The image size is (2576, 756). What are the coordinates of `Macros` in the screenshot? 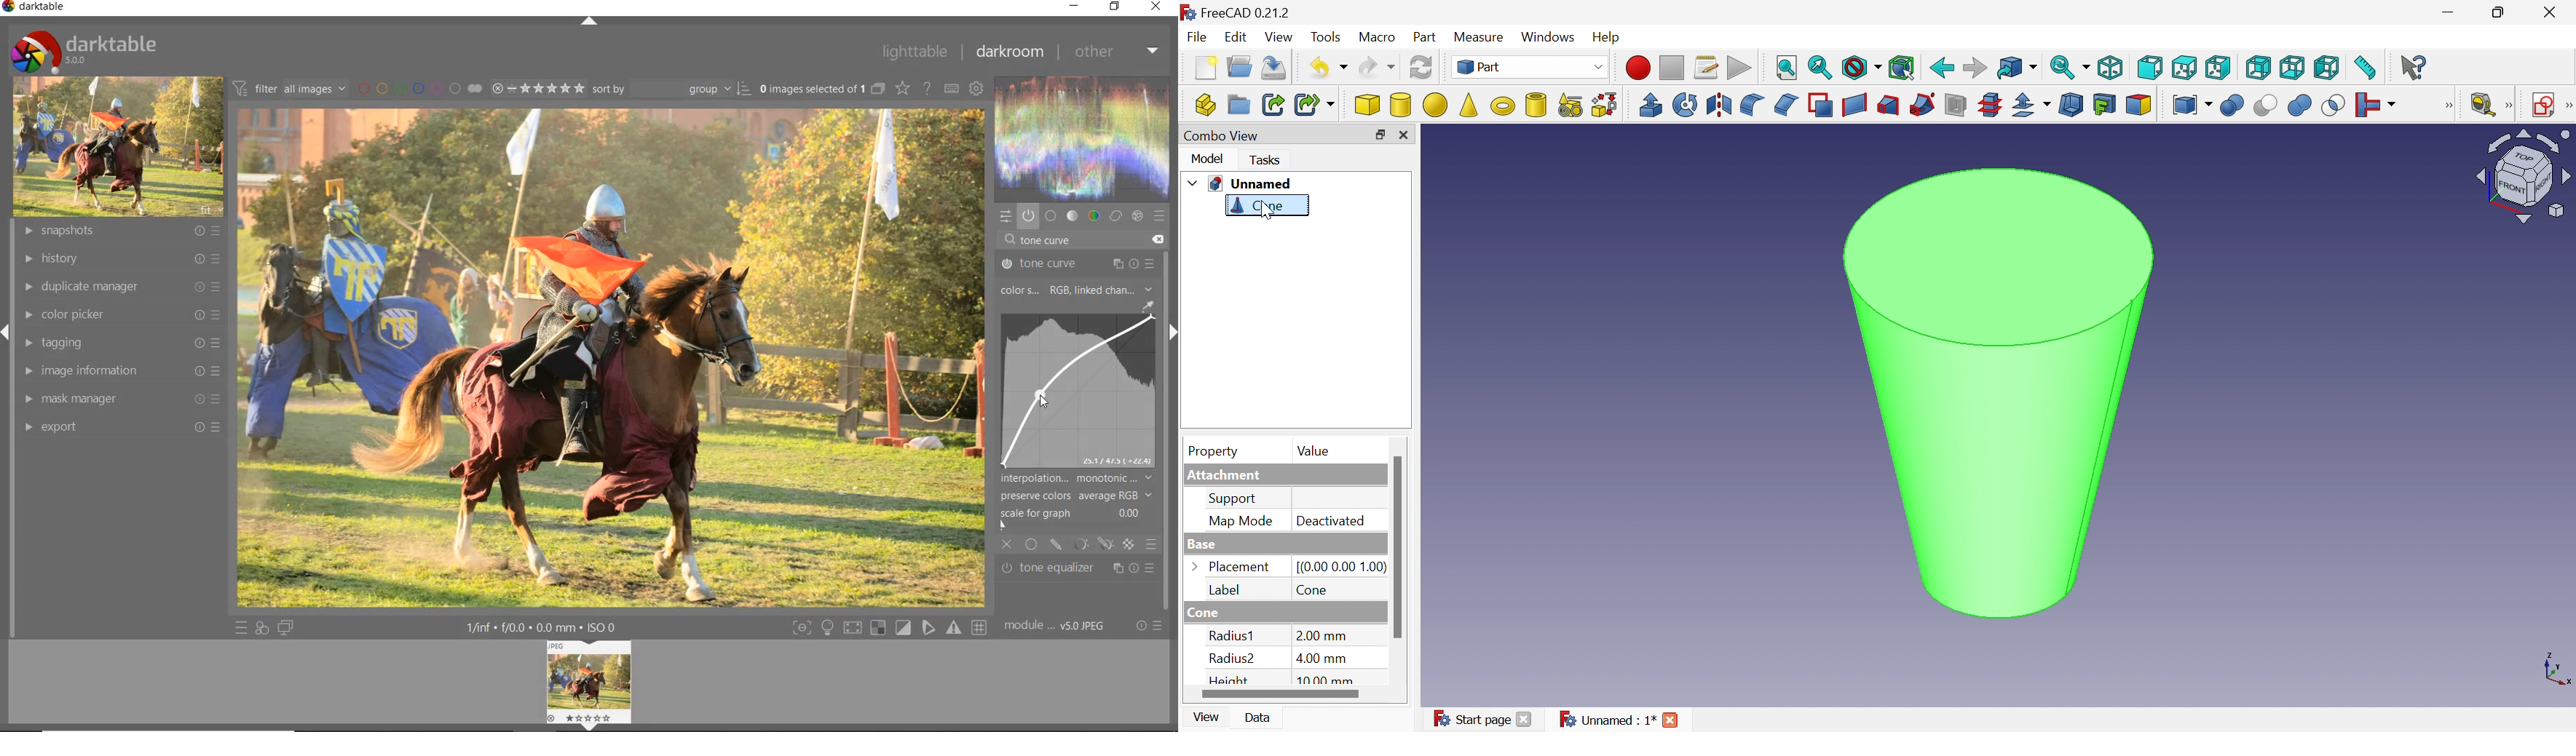 It's located at (1709, 64).